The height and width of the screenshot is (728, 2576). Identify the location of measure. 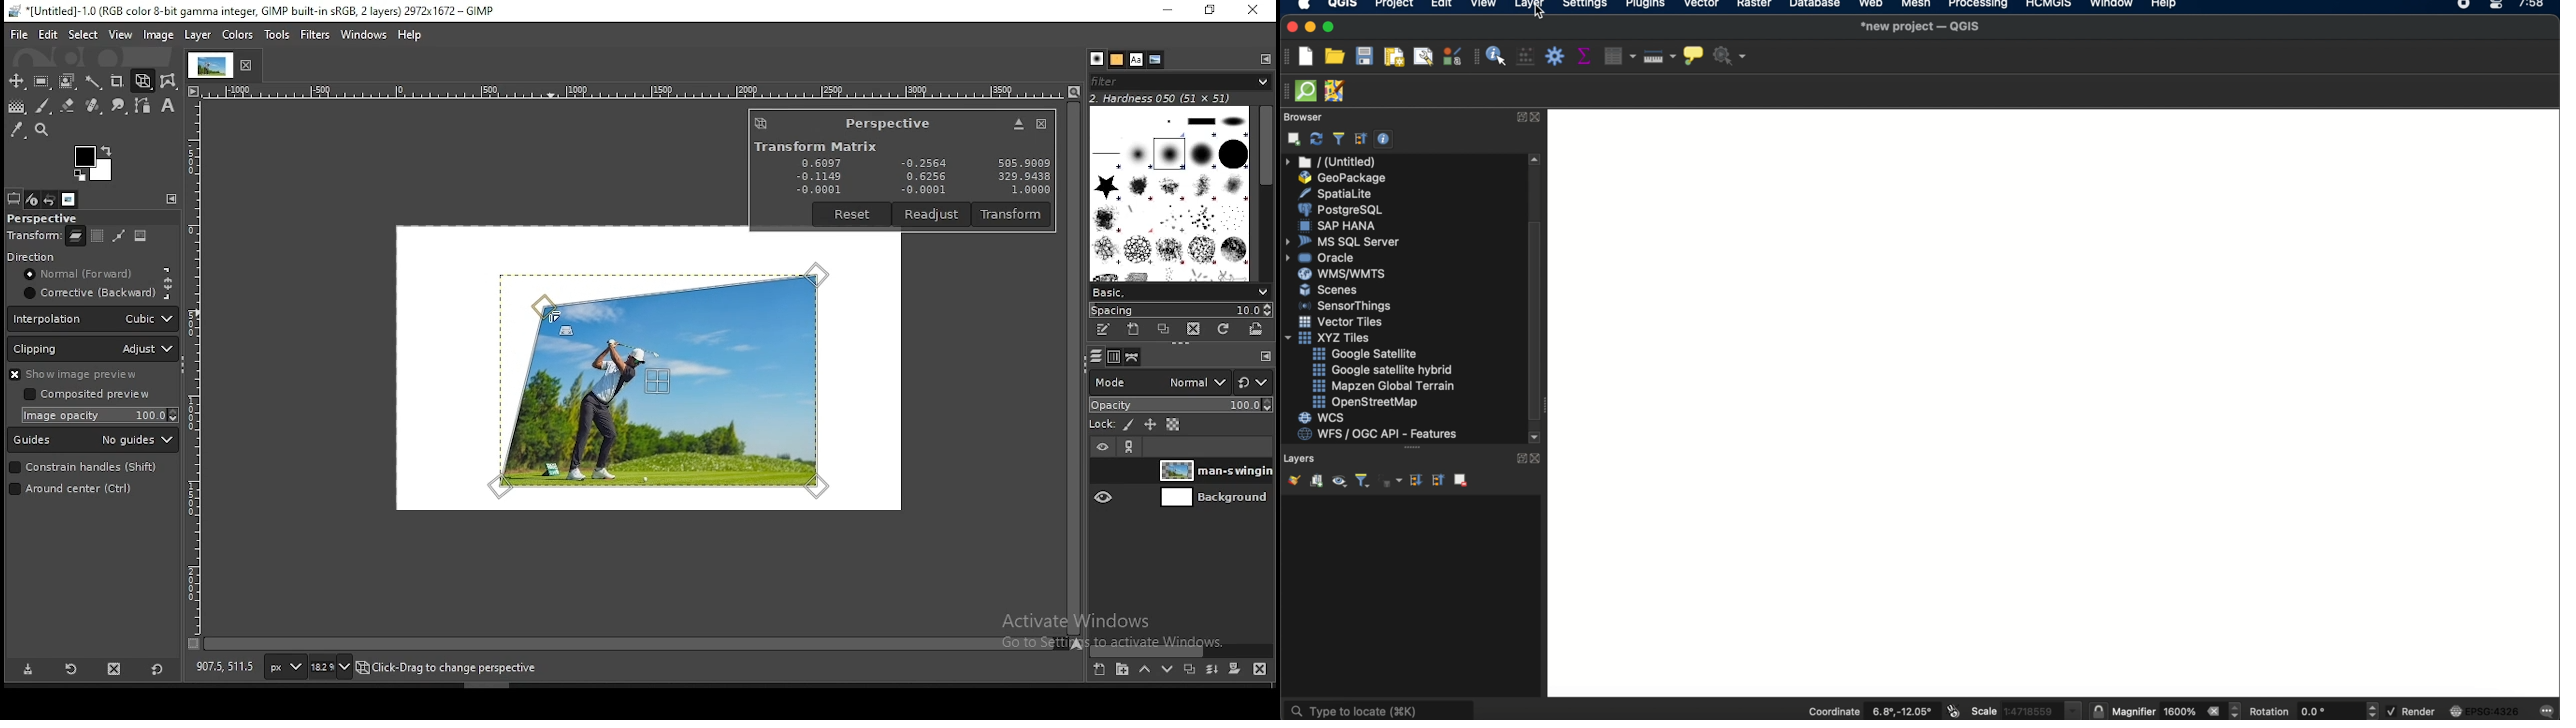
(1658, 55).